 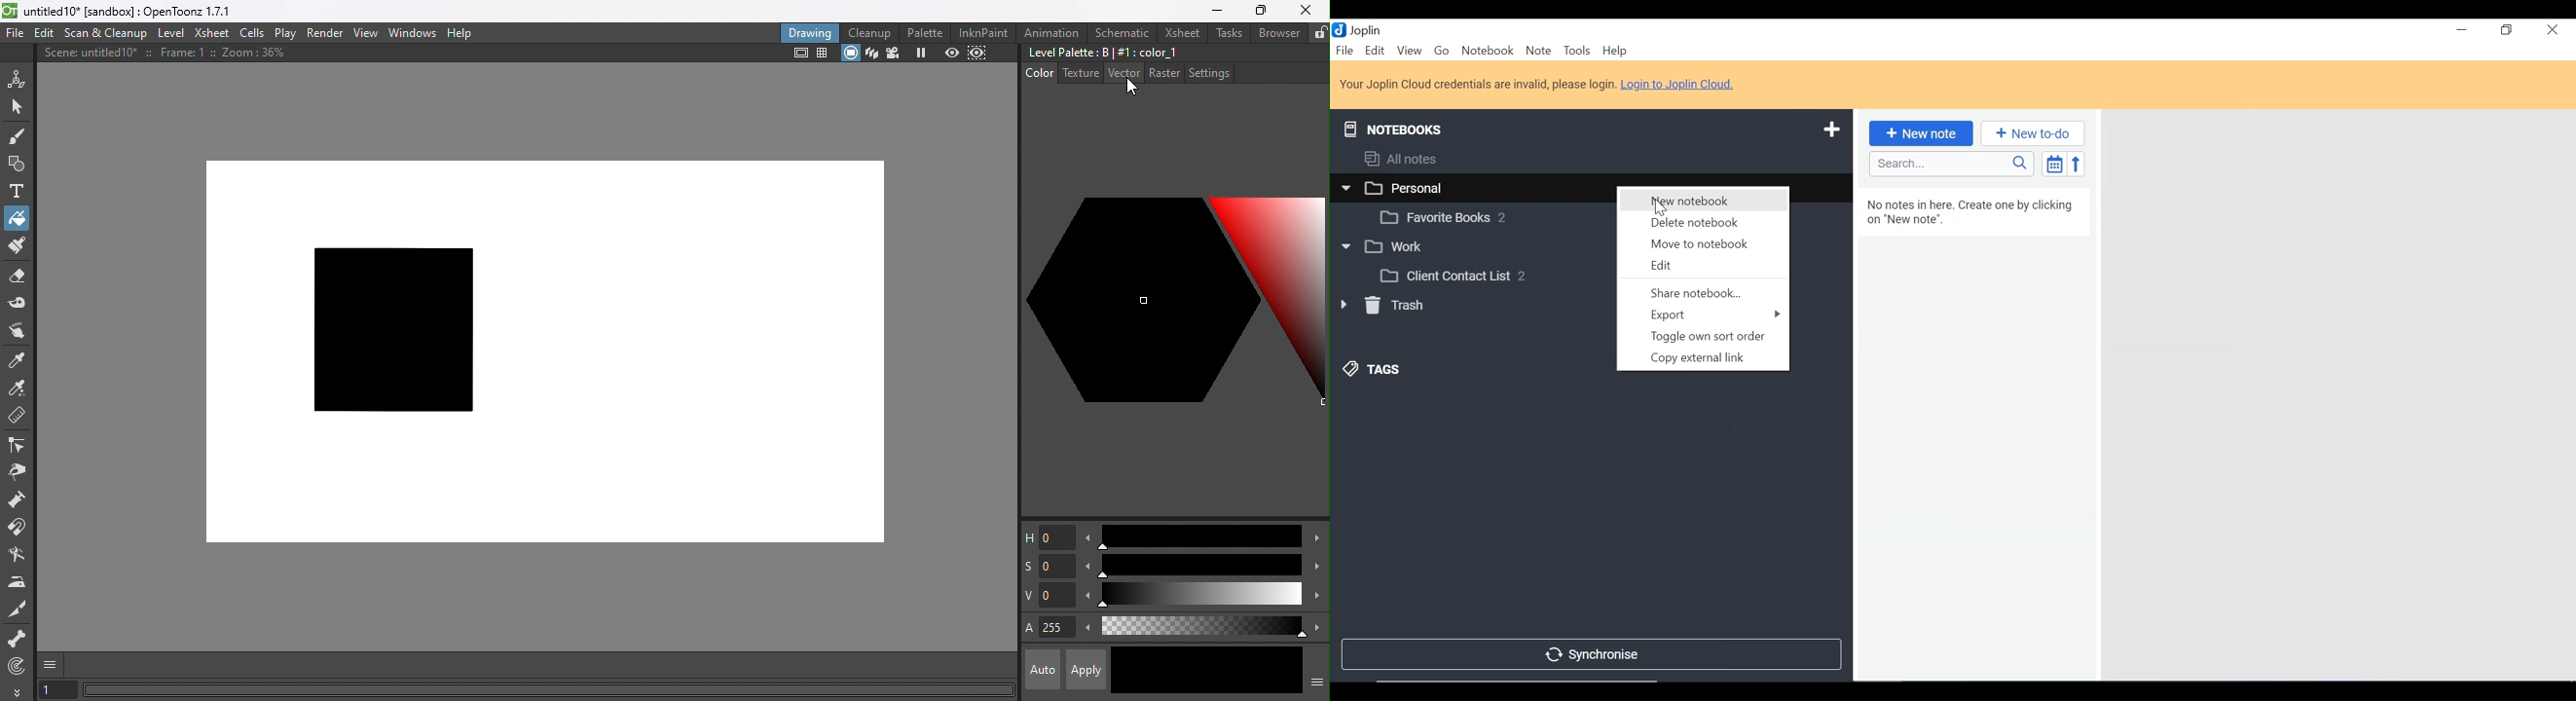 I want to click on Tags, so click(x=1373, y=370).